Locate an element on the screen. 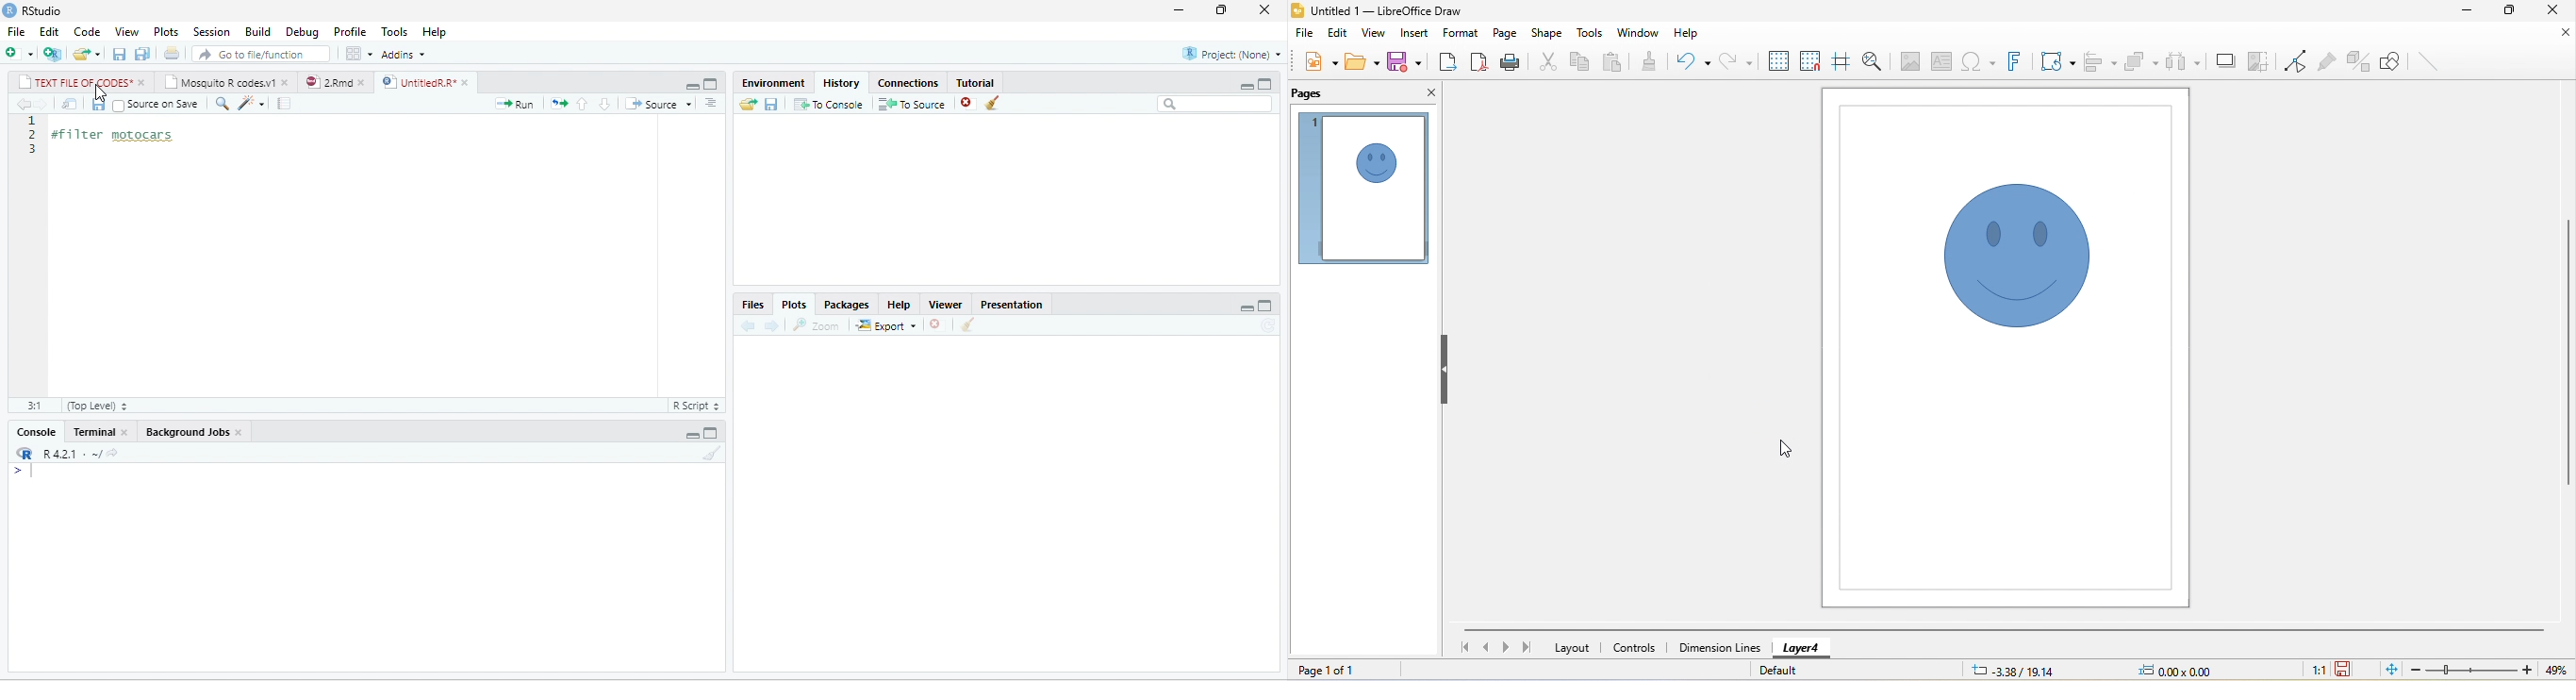 This screenshot has height=700, width=2576. select at least three object to distribute is located at coordinates (2183, 63).